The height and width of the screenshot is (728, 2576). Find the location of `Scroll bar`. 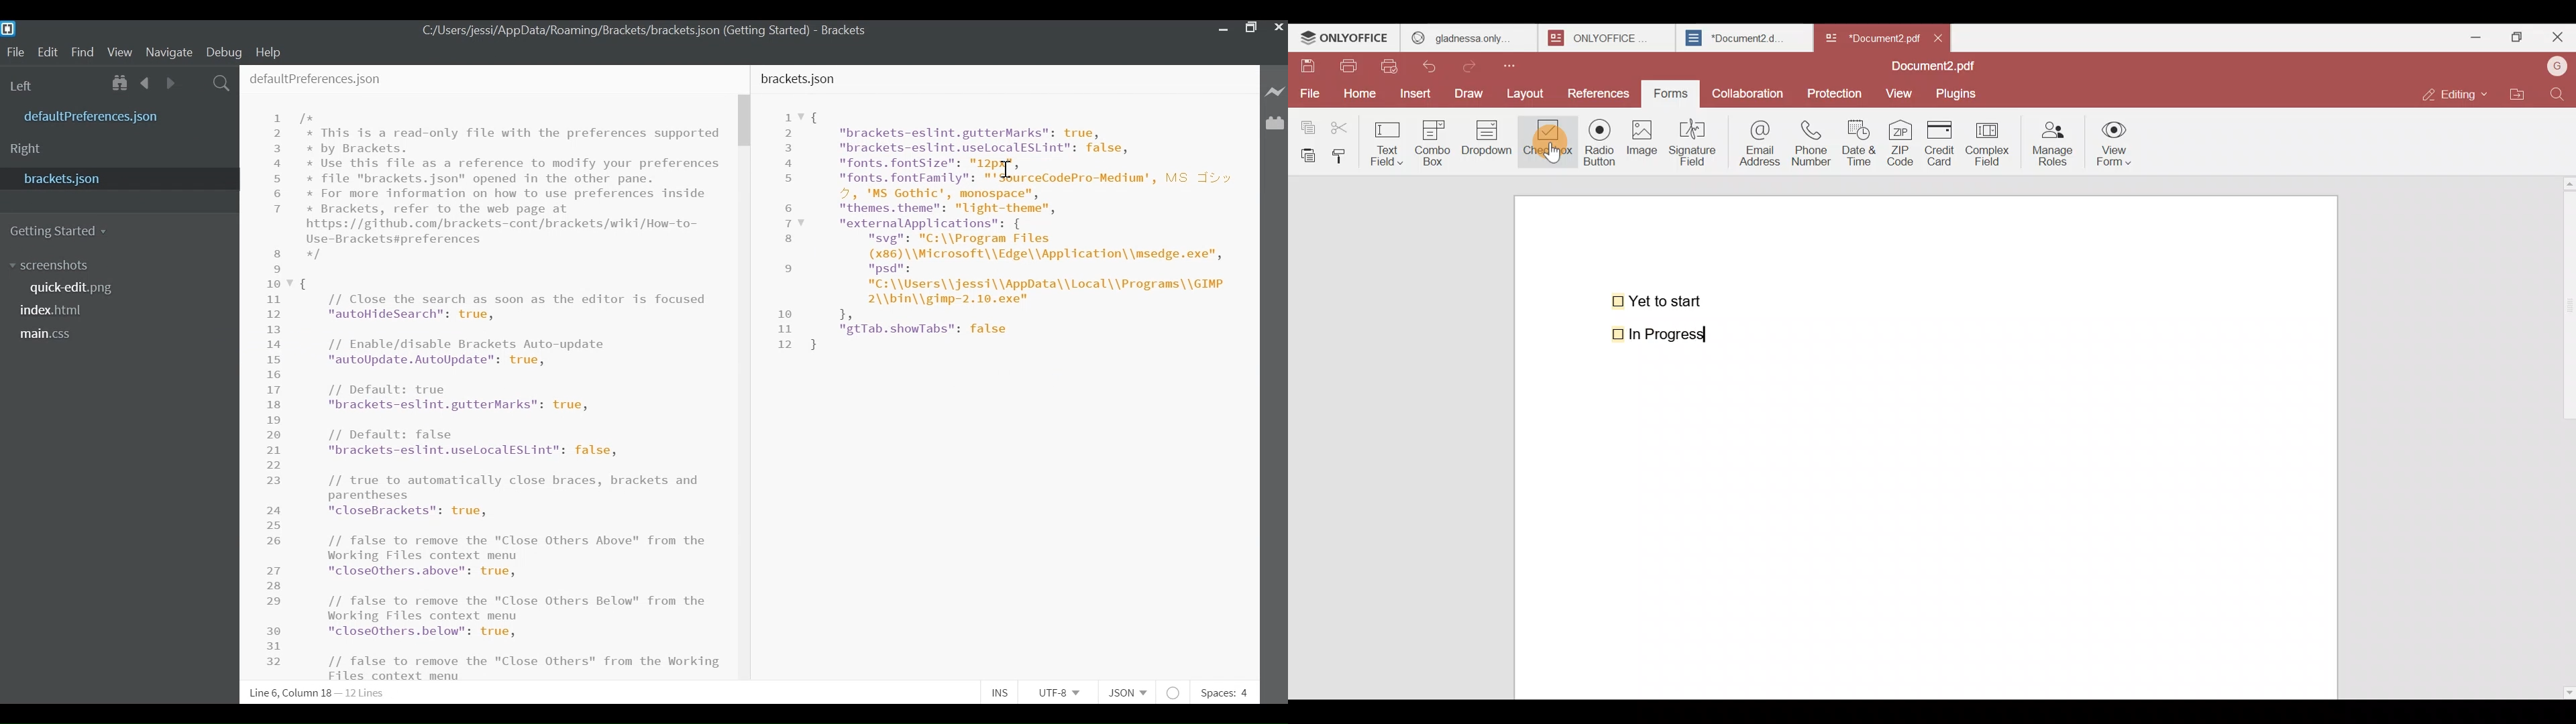

Scroll bar is located at coordinates (2565, 434).